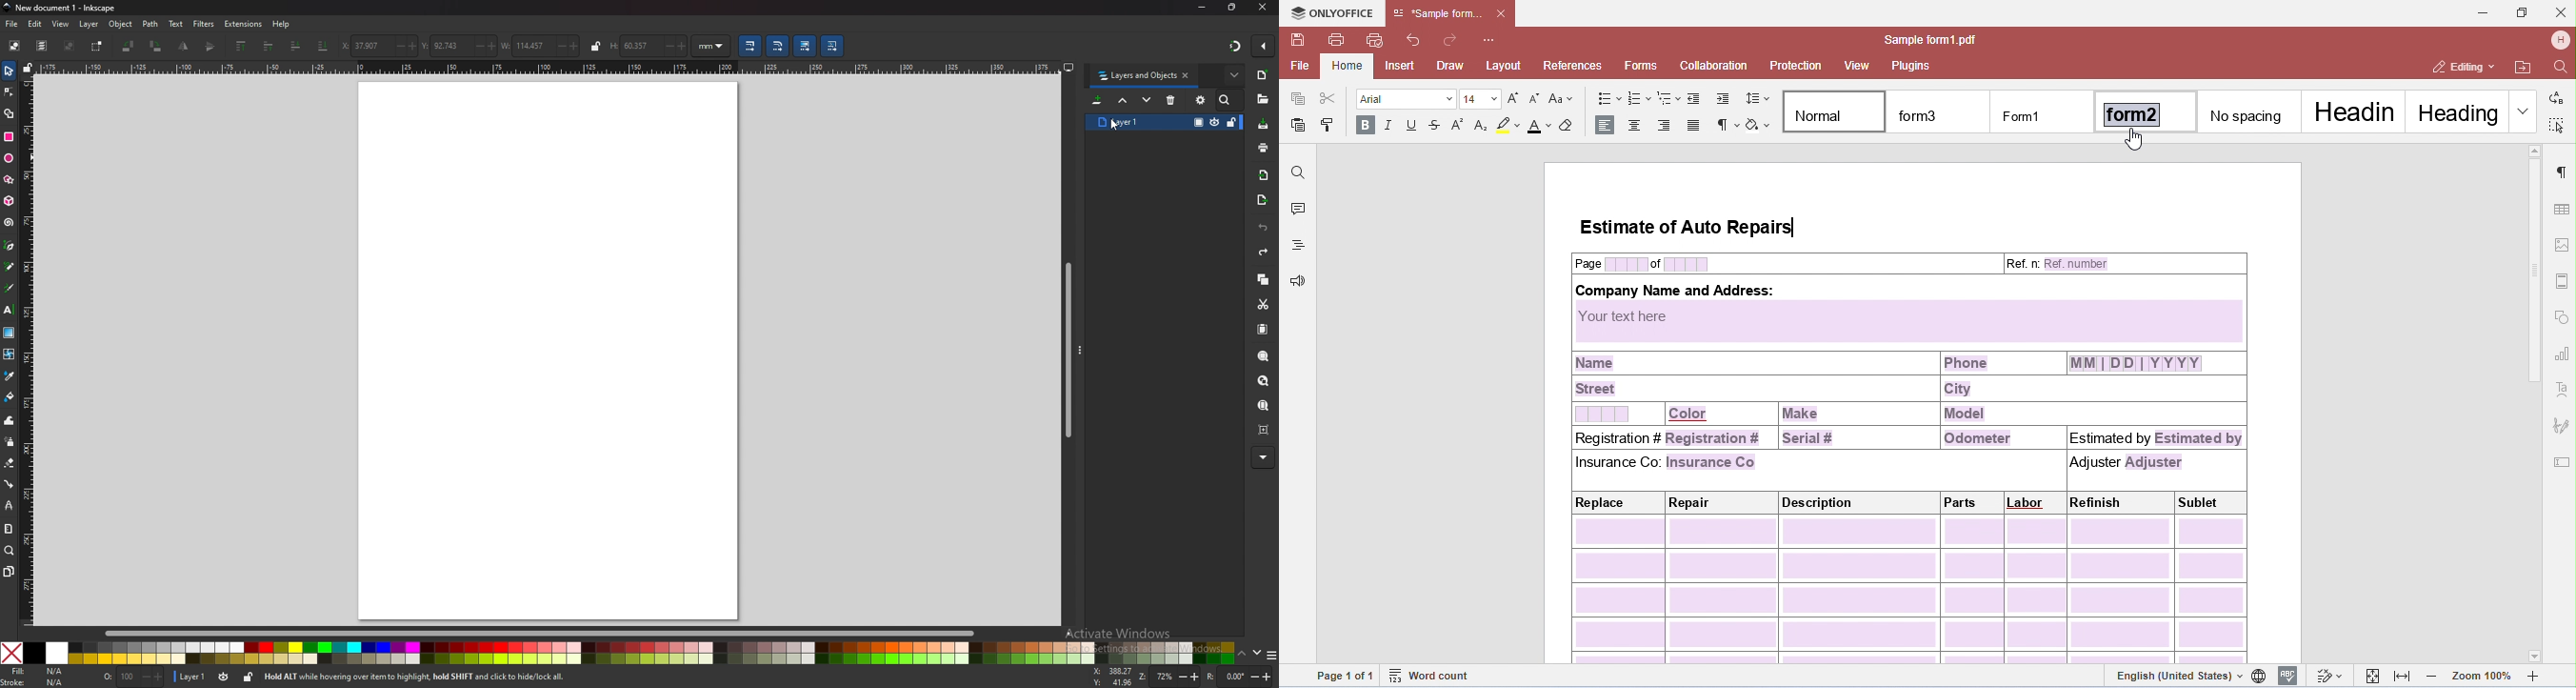 The height and width of the screenshot is (700, 2576). What do you see at coordinates (1264, 175) in the screenshot?
I see `import` at bounding box center [1264, 175].